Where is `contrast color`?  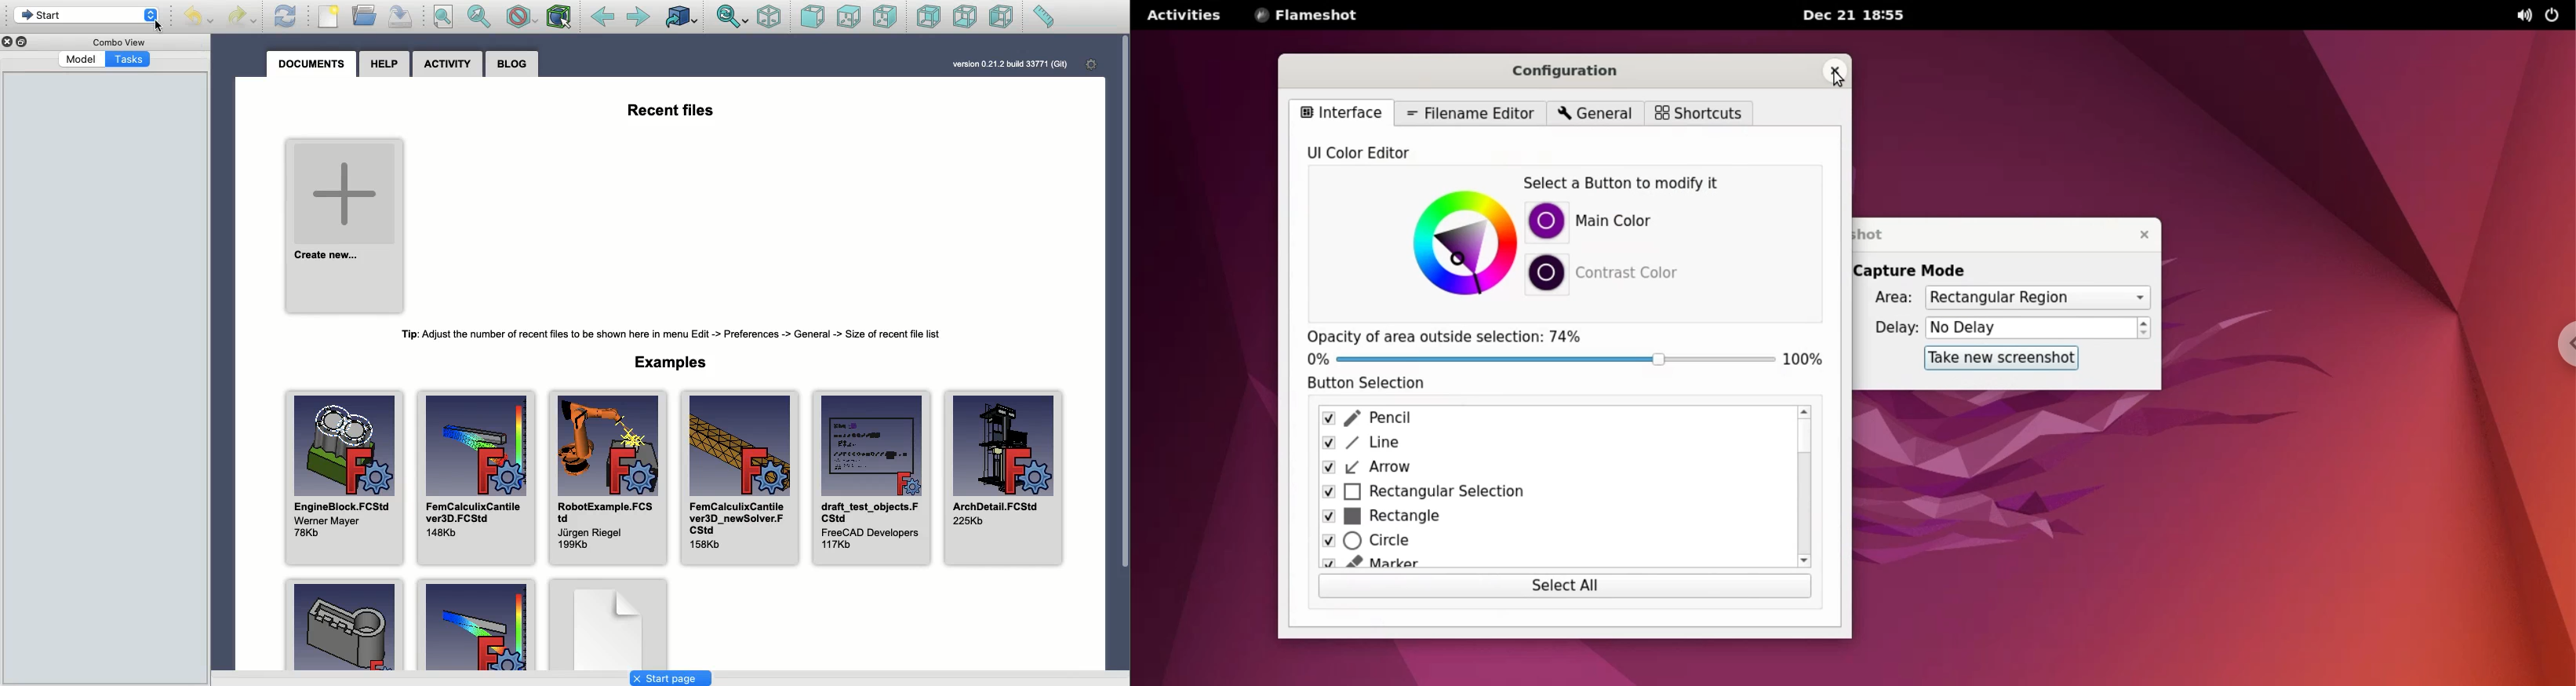 contrast color is located at coordinates (1632, 271).